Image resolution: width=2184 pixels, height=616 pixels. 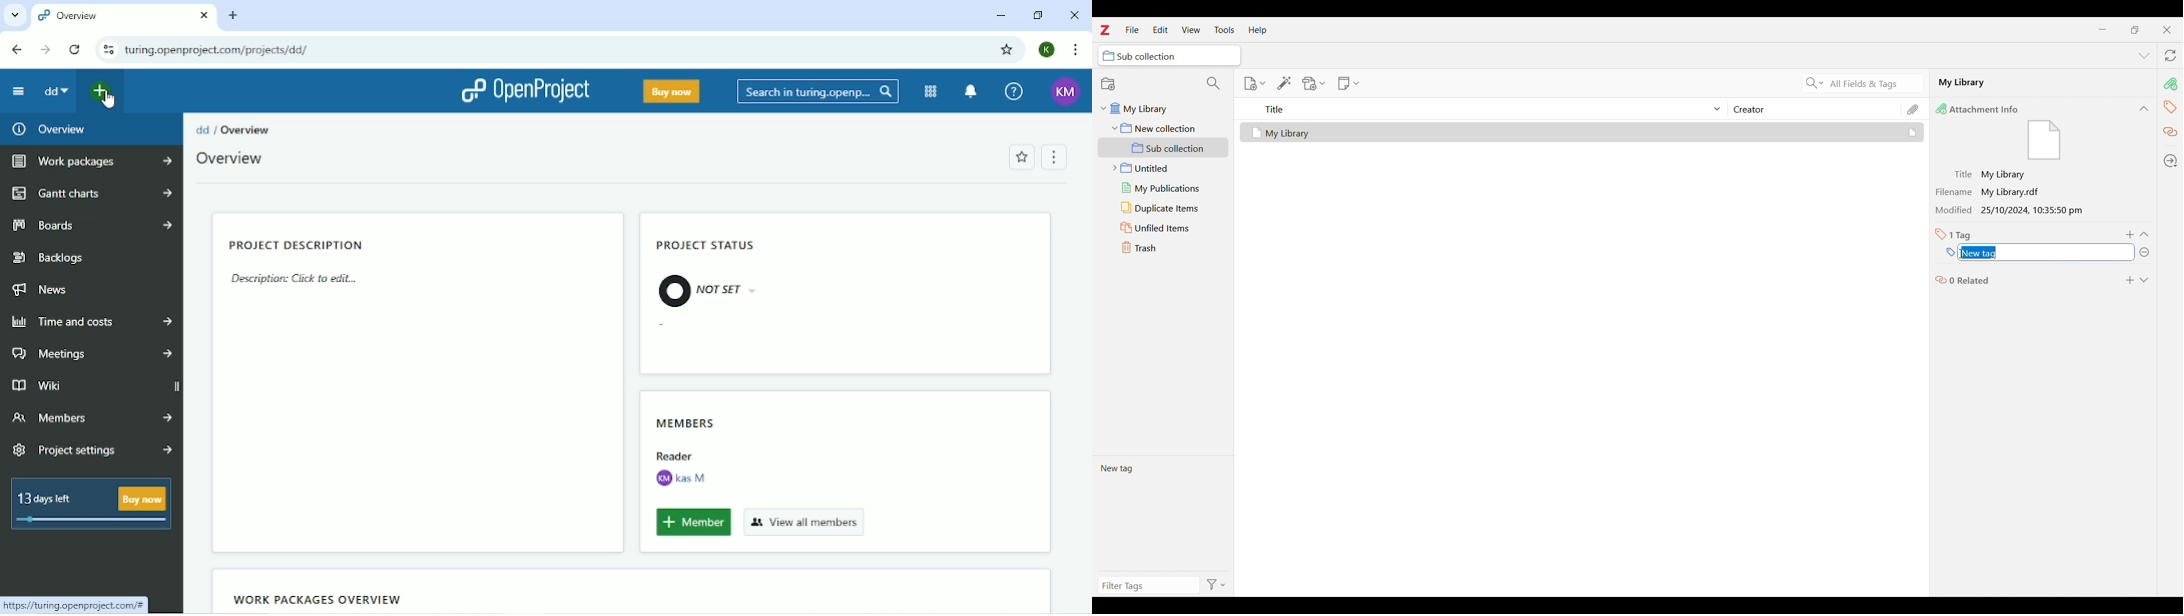 What do you see at coordinates (94, 194) in the screenshot?
I see `Gantt charts` at bounding box center [94, 194].